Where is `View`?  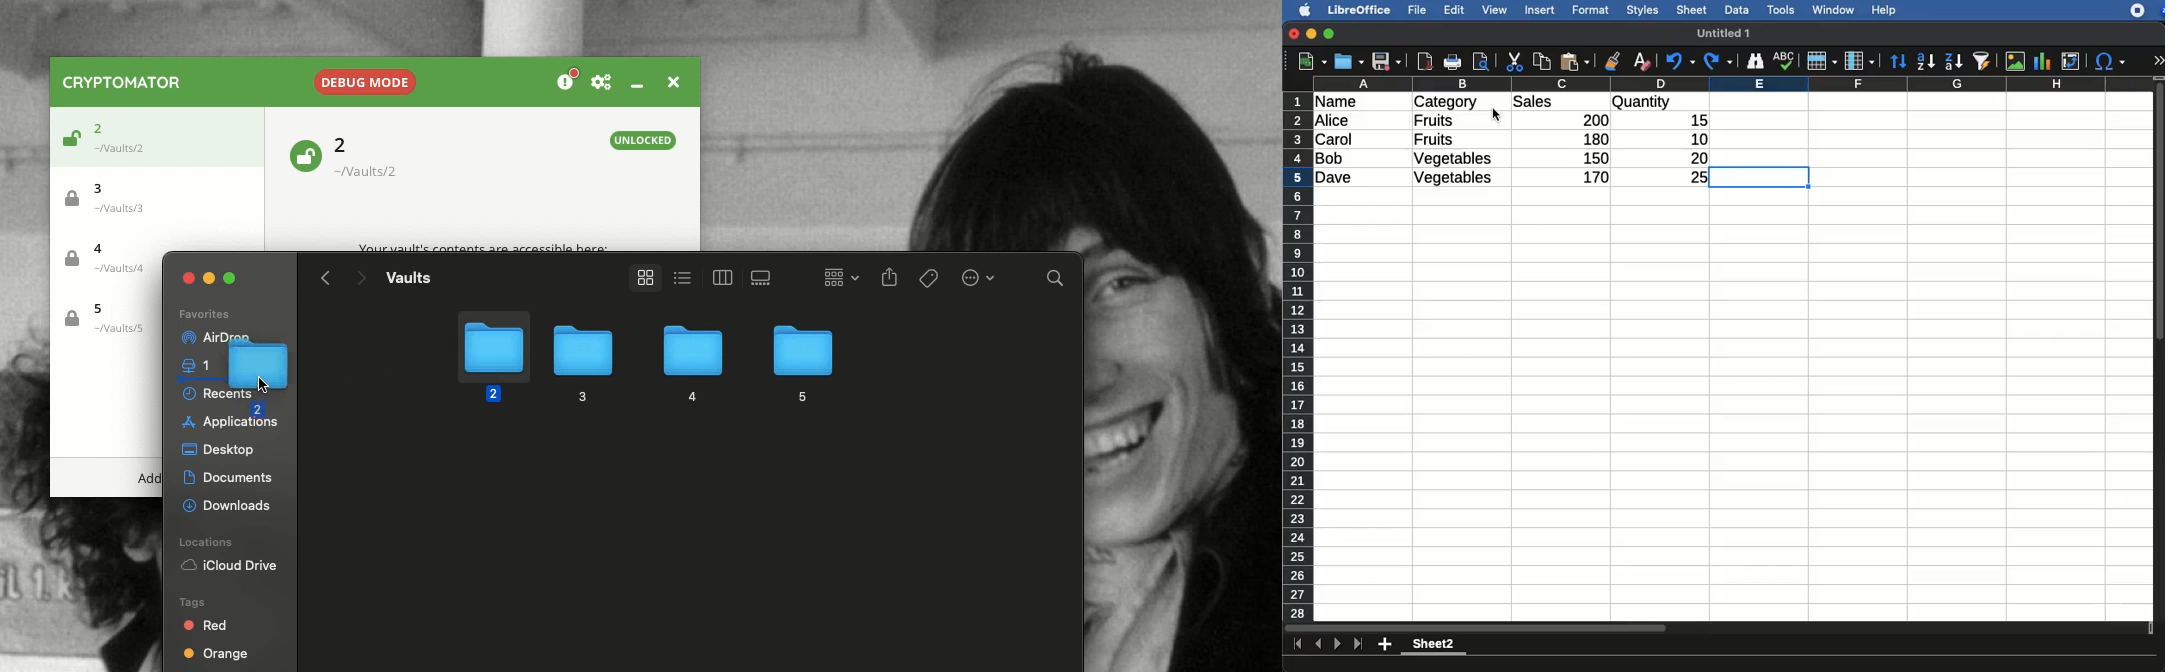 View is located at coordinates (641, 278).